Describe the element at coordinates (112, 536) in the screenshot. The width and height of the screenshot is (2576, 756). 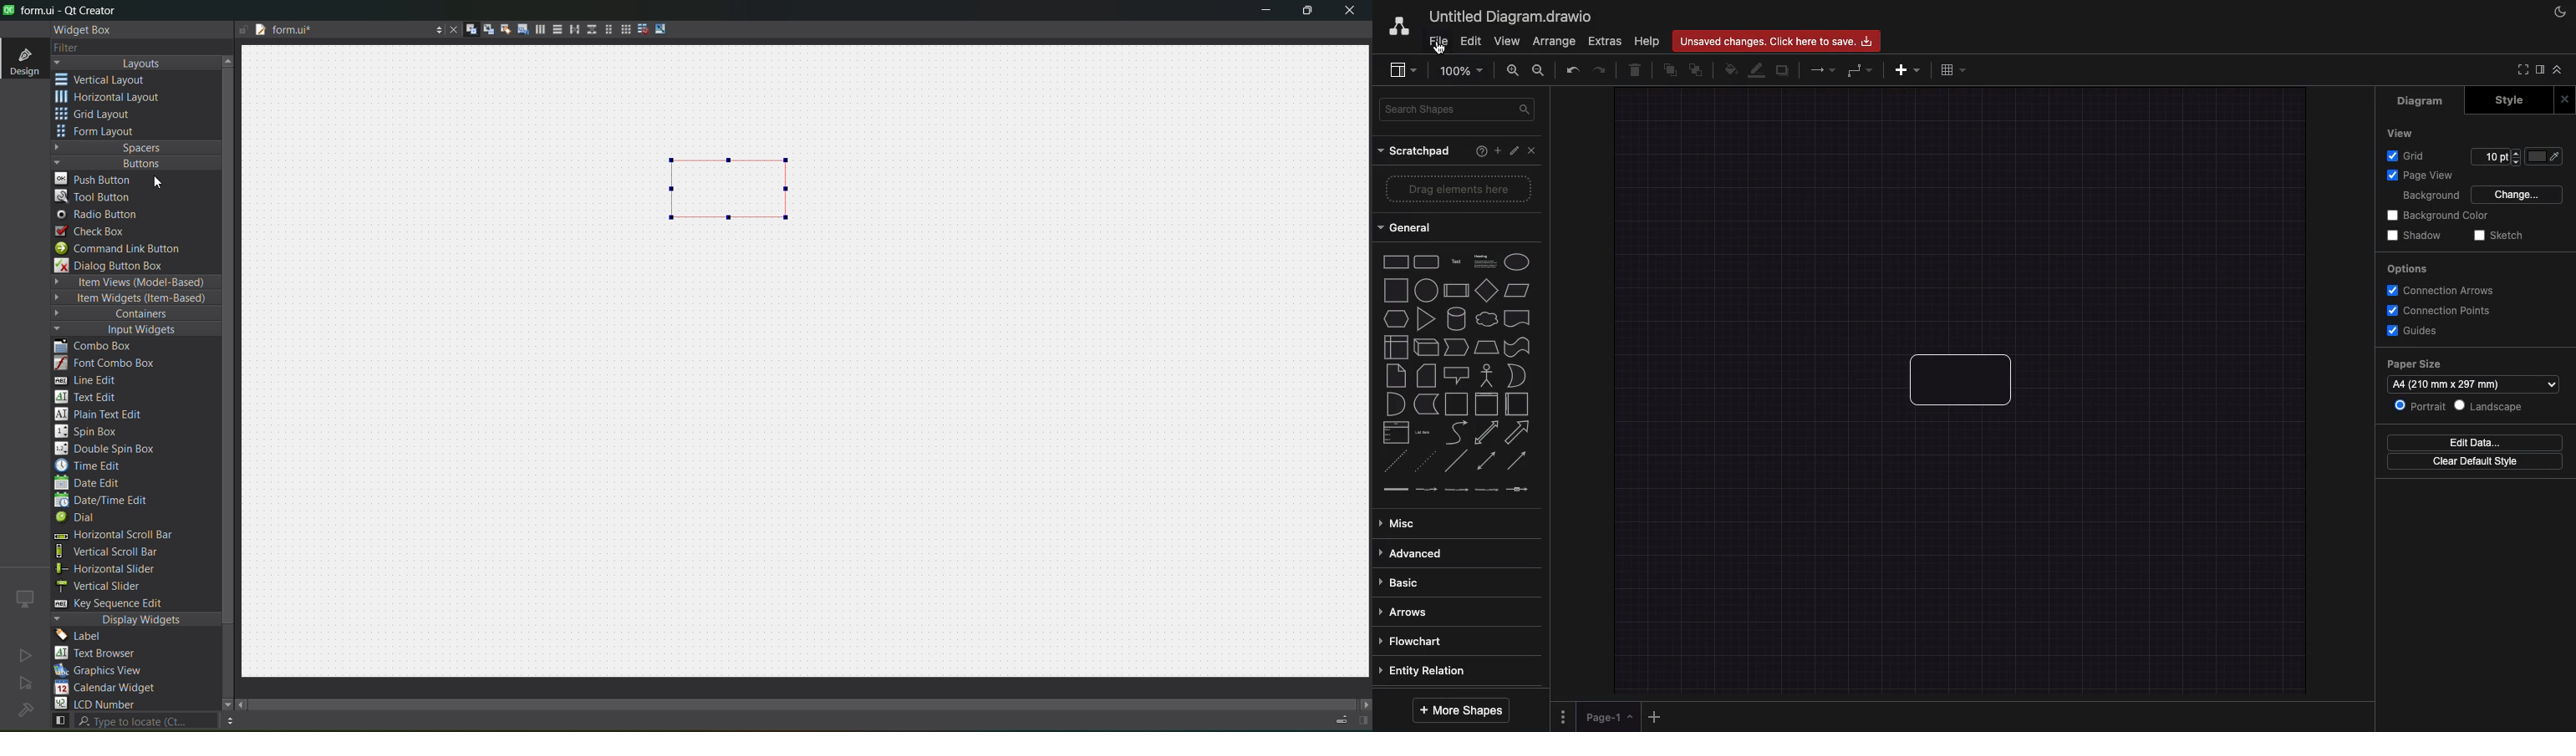
I see `horizontal scroll bar` at that location.